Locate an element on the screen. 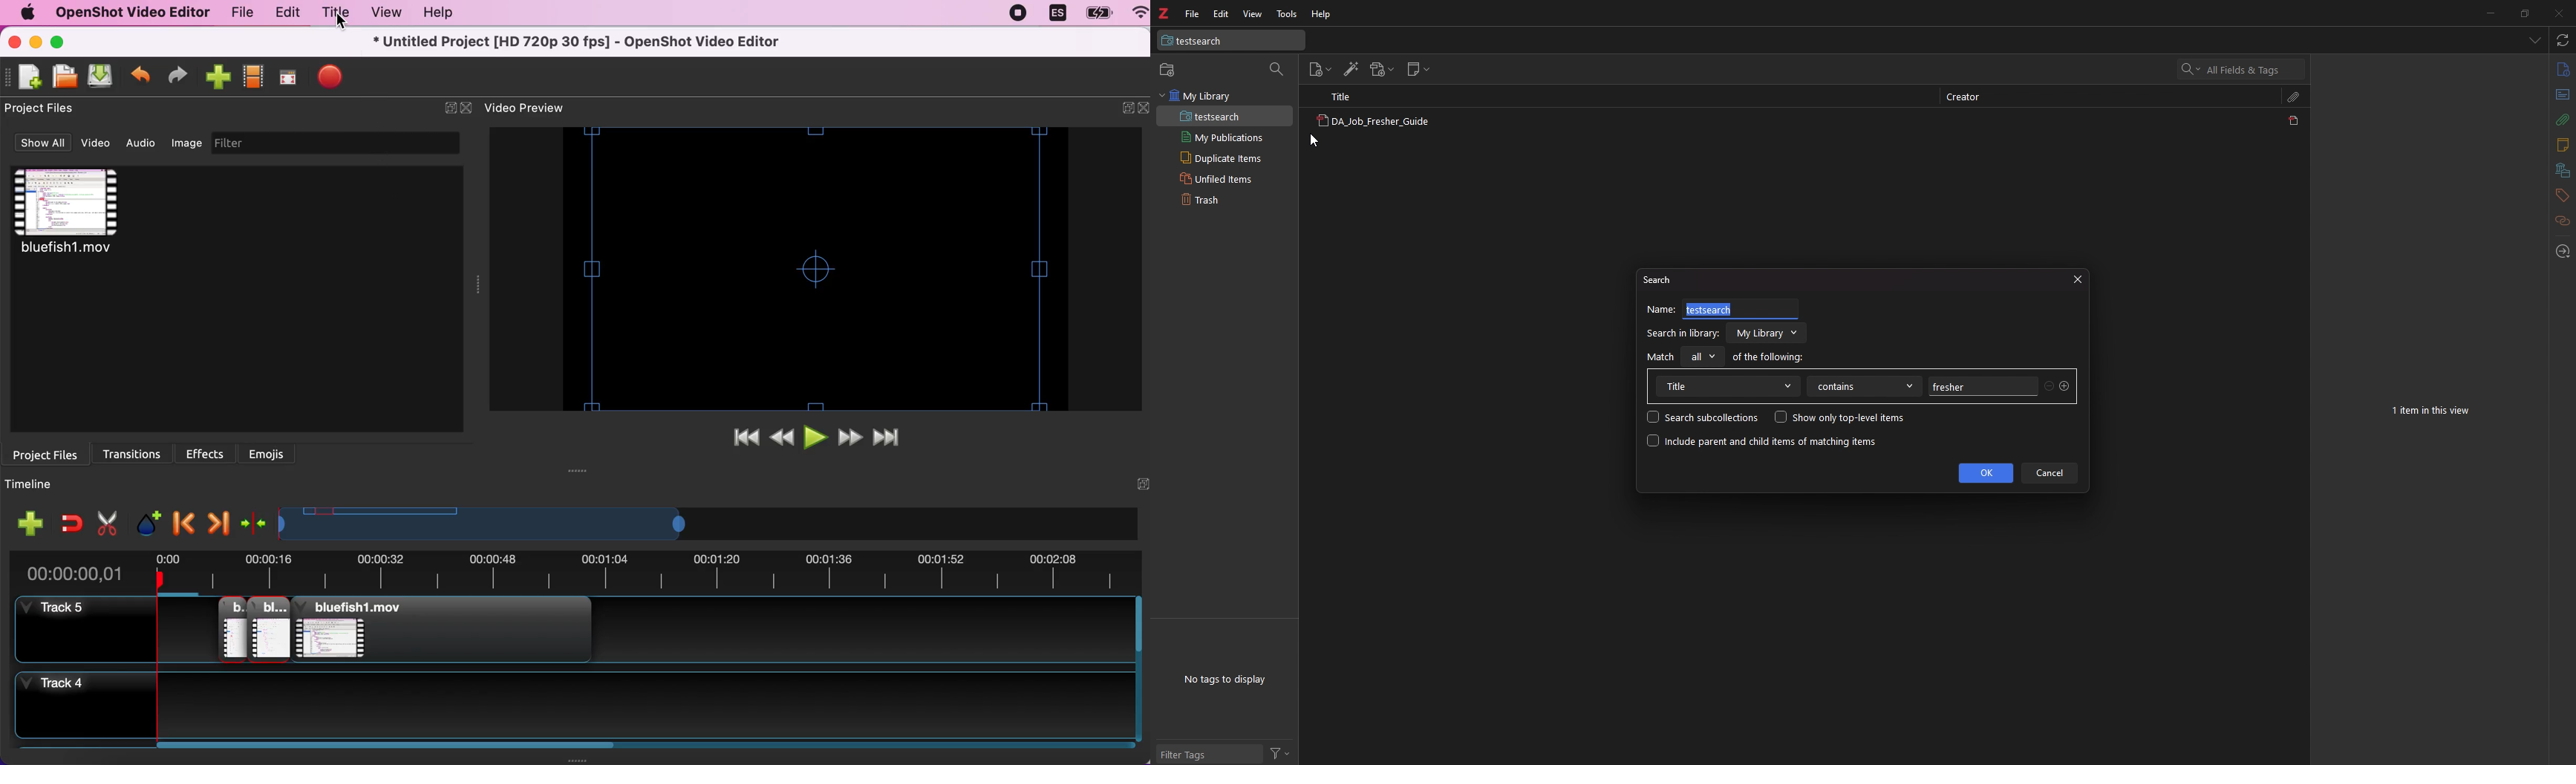  my publications is located at coordinates (1225, 137).